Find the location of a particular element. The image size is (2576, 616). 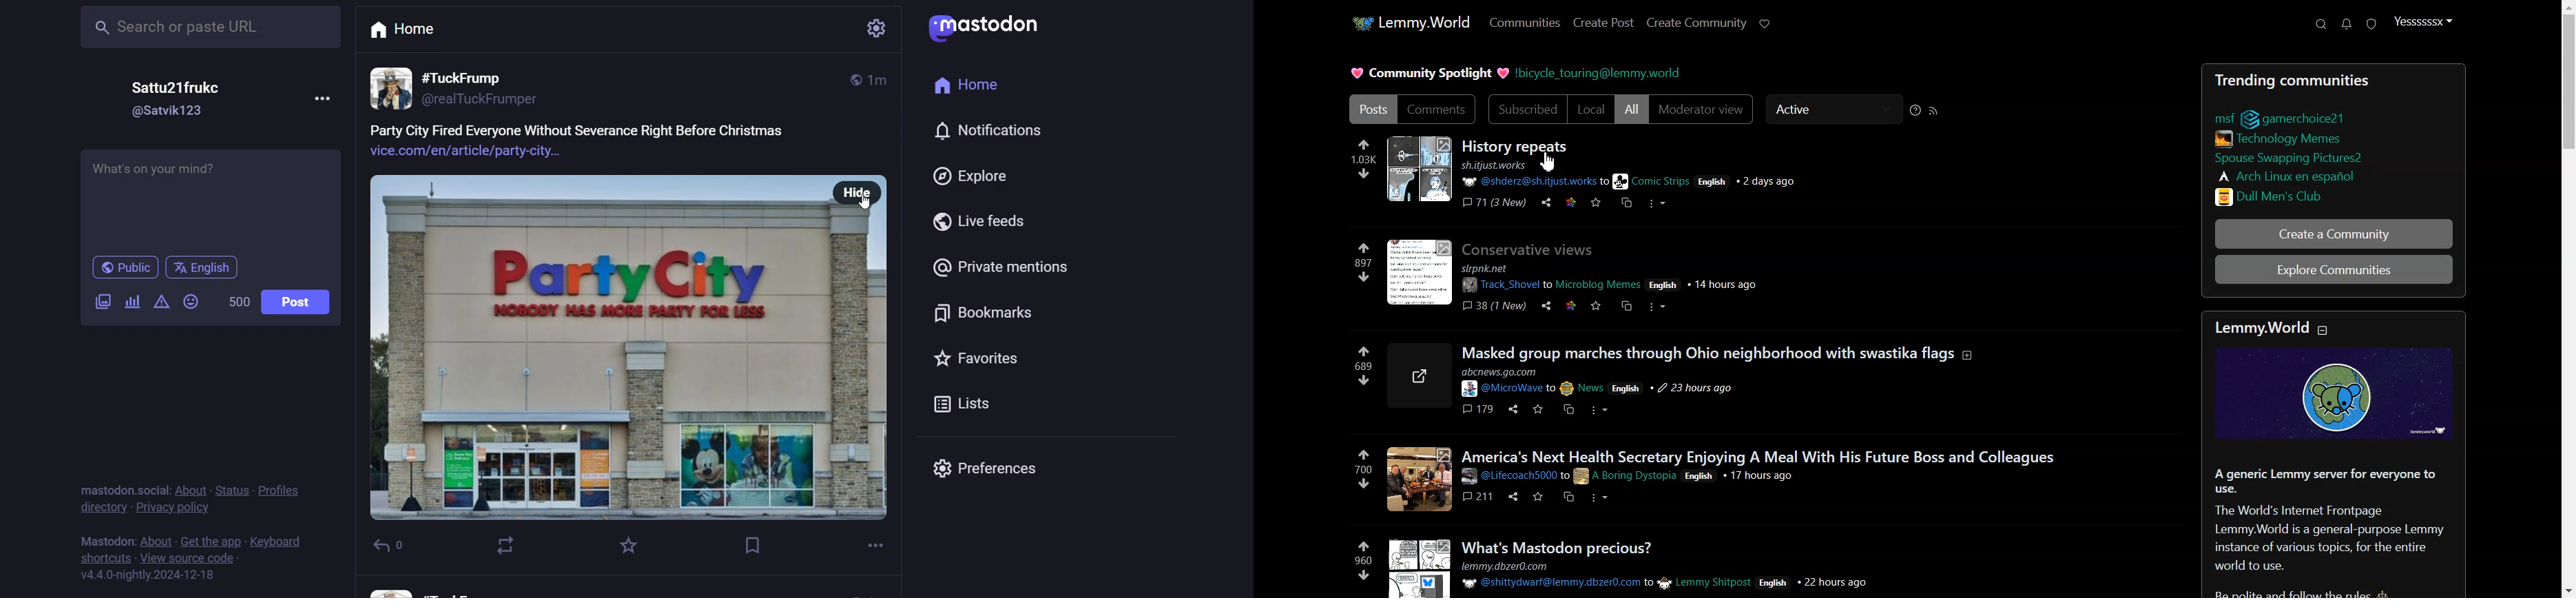

Copy is located at coordinates (1570, 411).